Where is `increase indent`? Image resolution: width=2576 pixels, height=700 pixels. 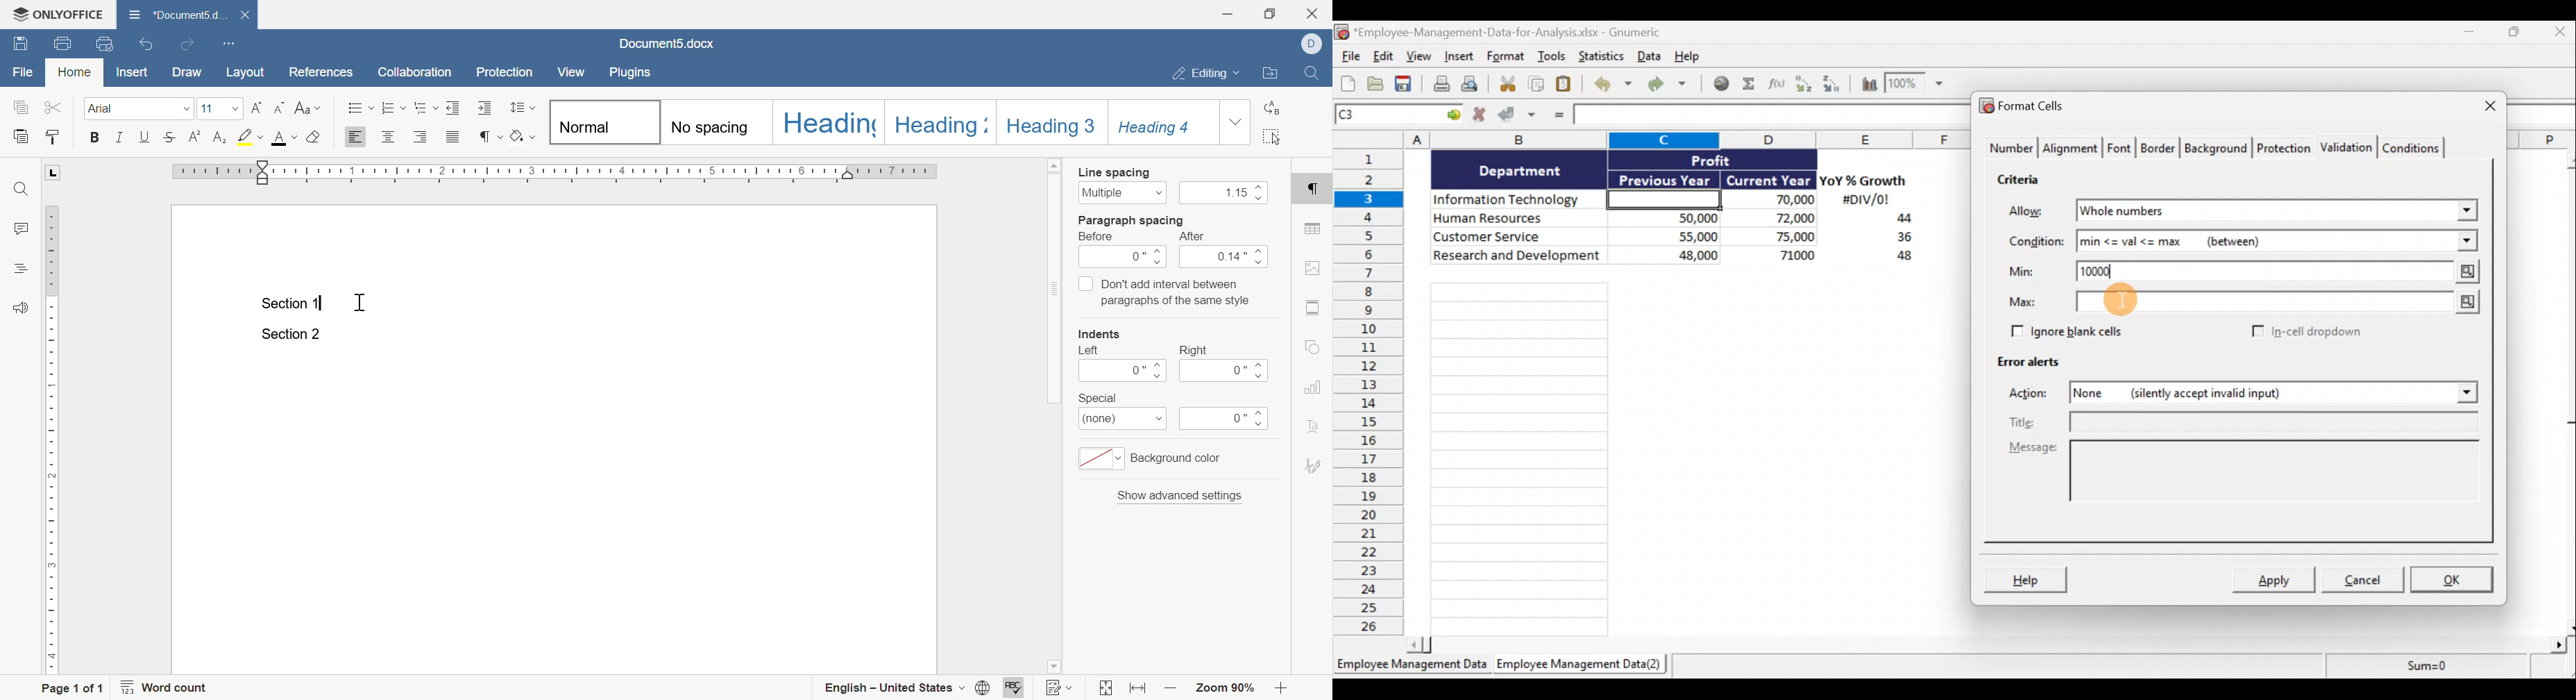 increase indent is located at coordinates (254, 108).